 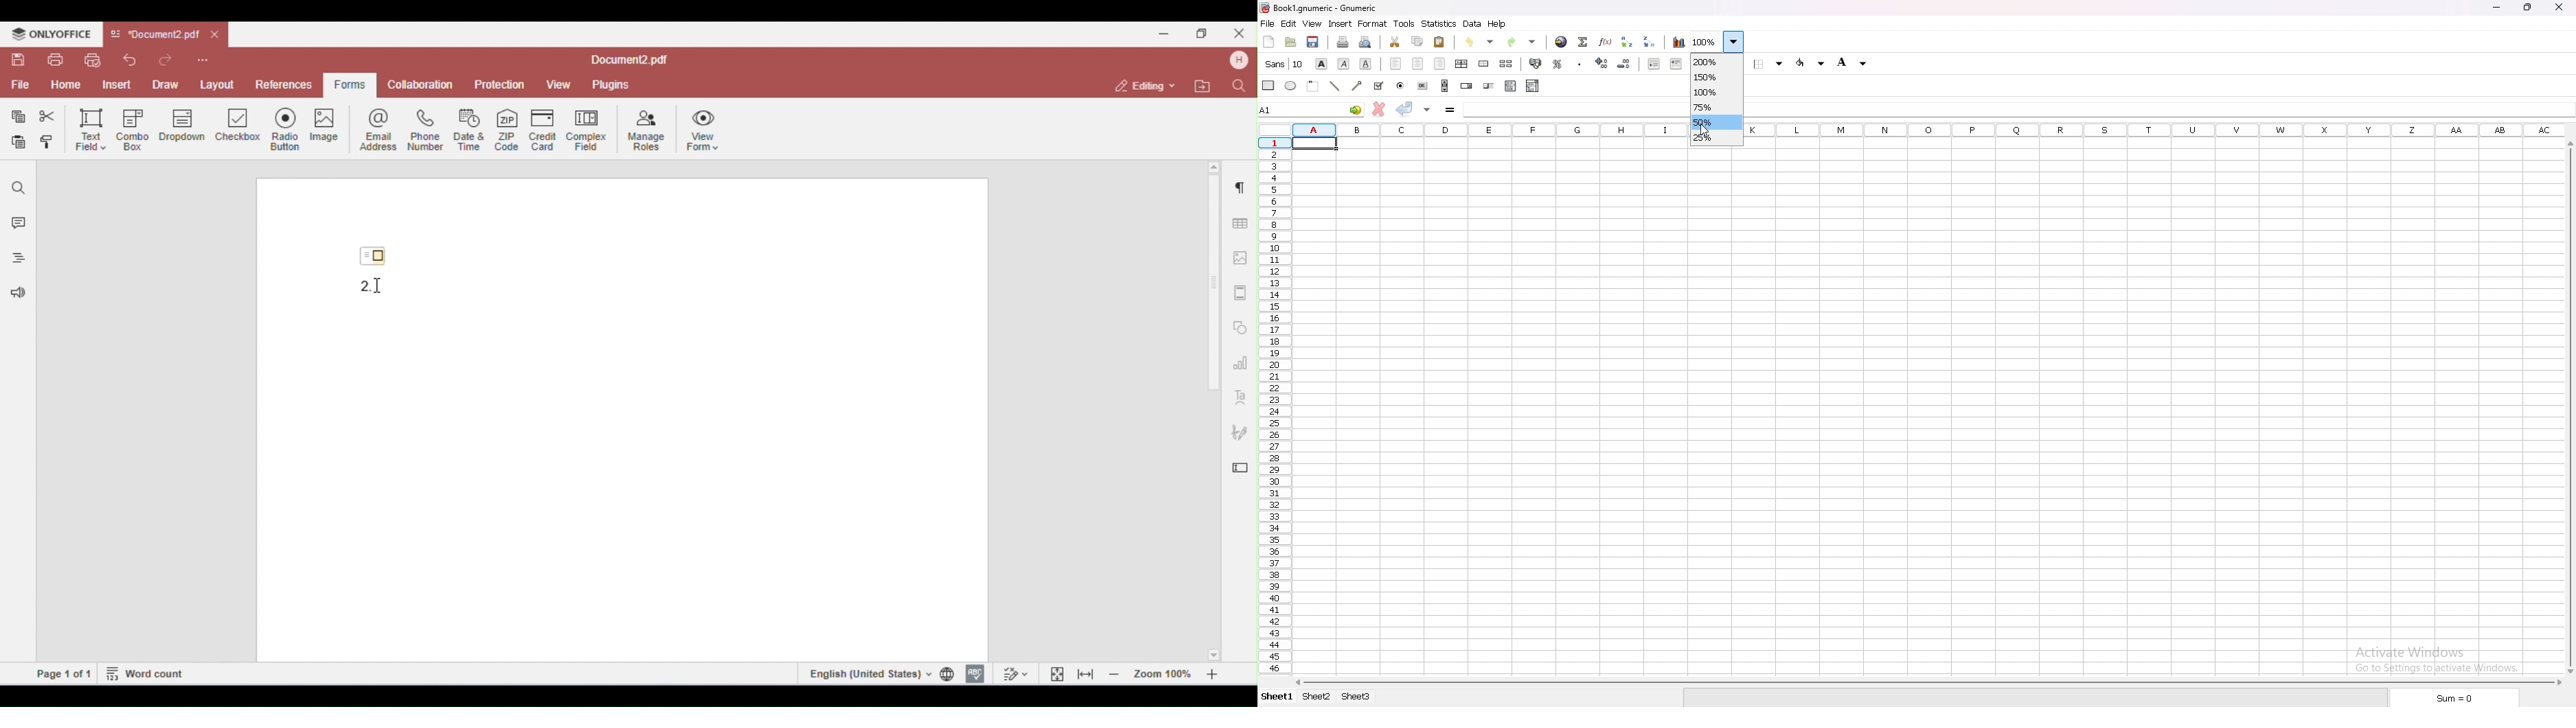 What do you see at coordinates (1717, 61) in the screenshot?
I see `200%` at bounding box center [1717, 61].